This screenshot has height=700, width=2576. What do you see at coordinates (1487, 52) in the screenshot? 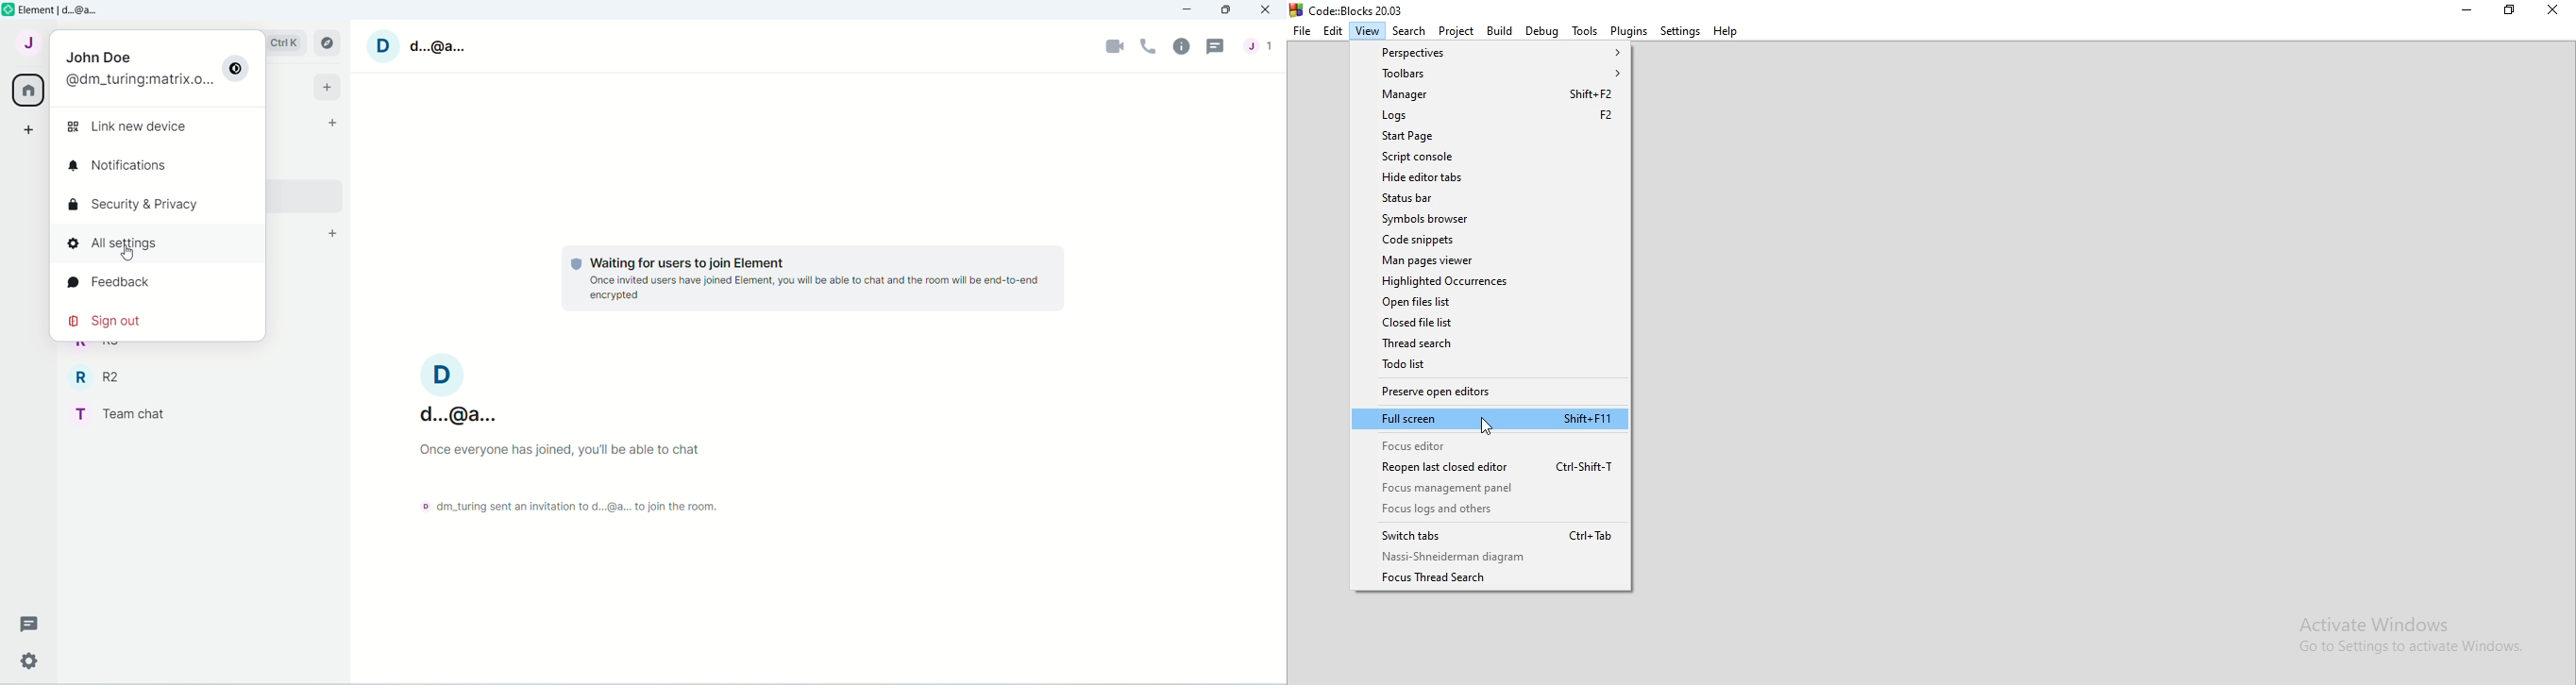
I see `Perspectives` at bounding box center [1487, 52].